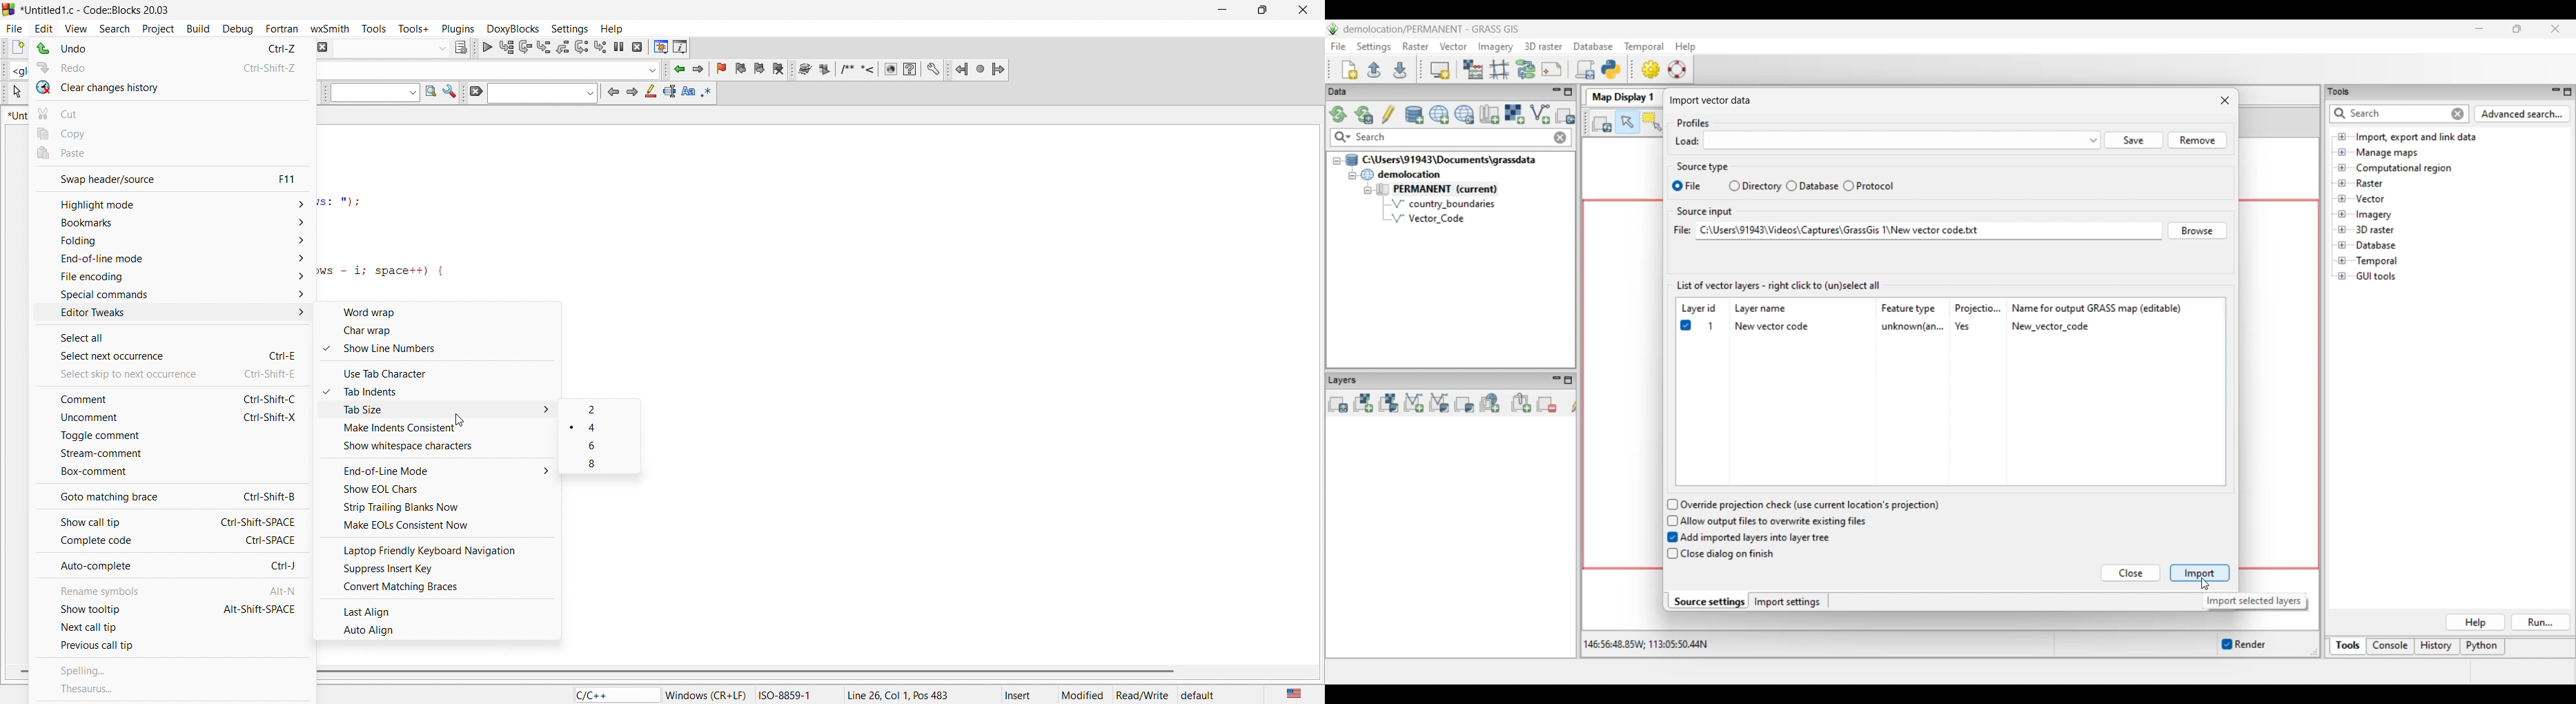 The image size is (2576, 728). I want to click on build, so click(195, 28).